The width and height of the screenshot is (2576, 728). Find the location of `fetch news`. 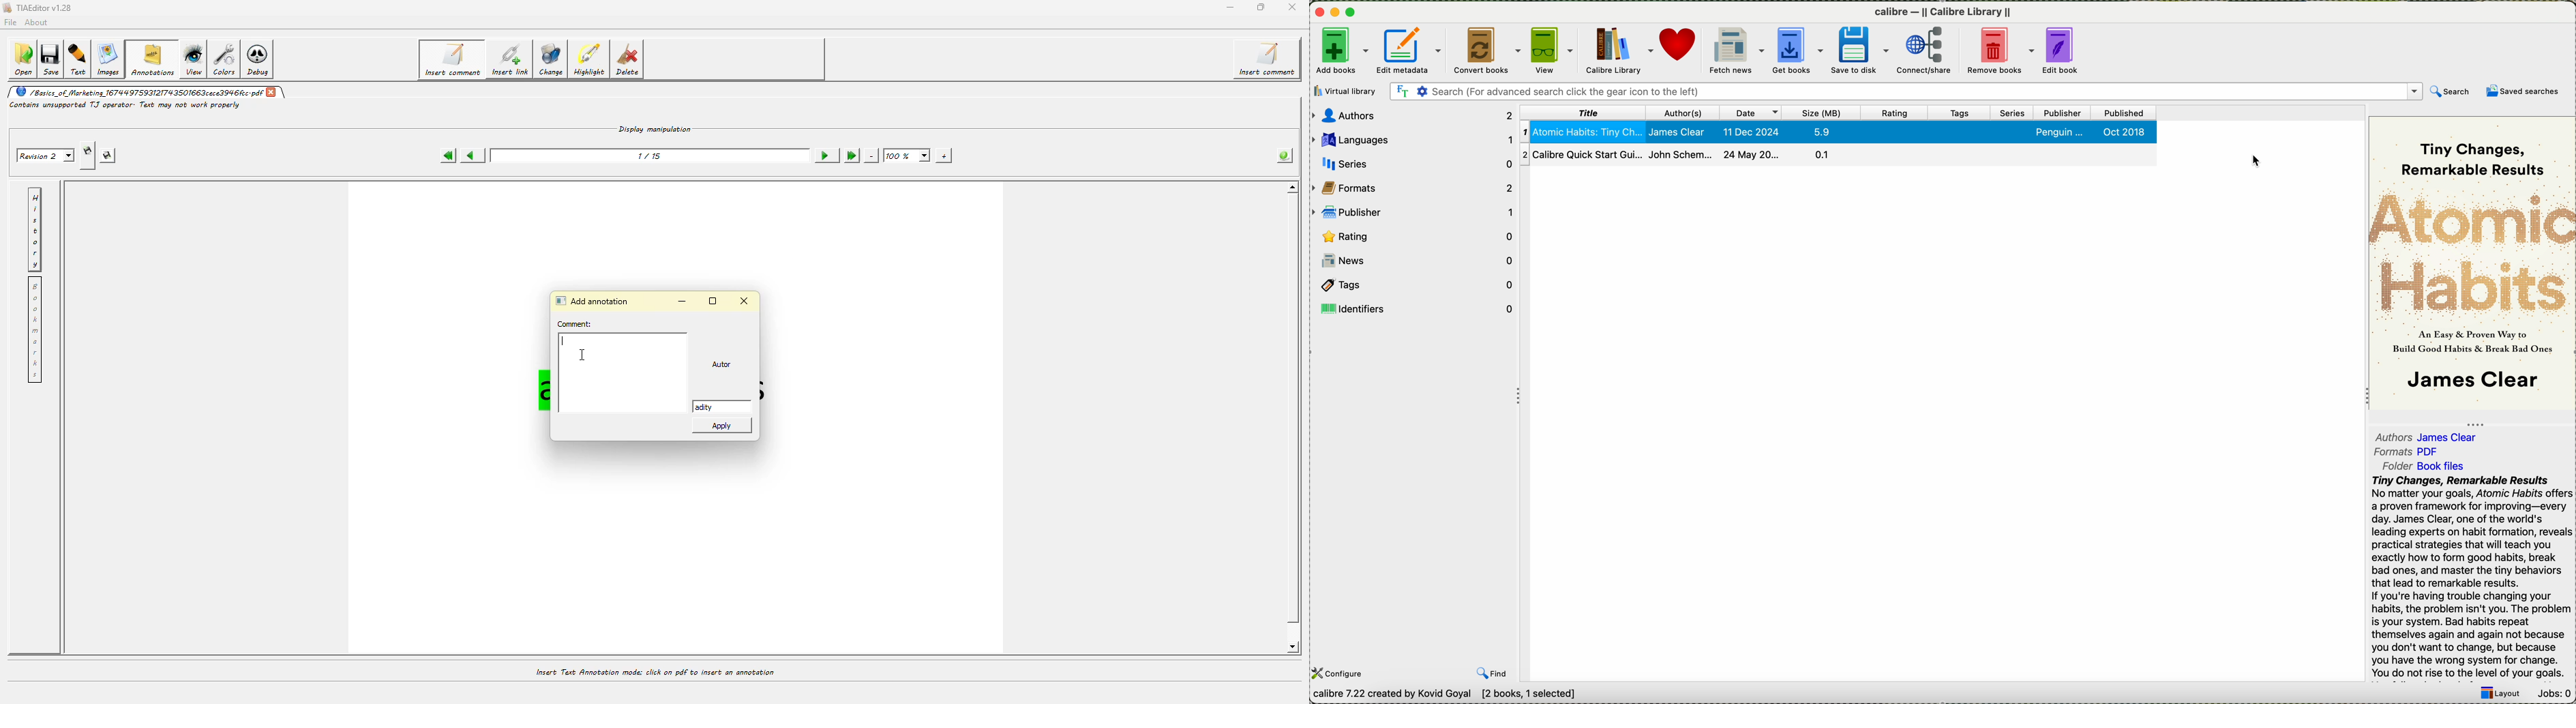

fetch news is located at coordinates (1737, 51).